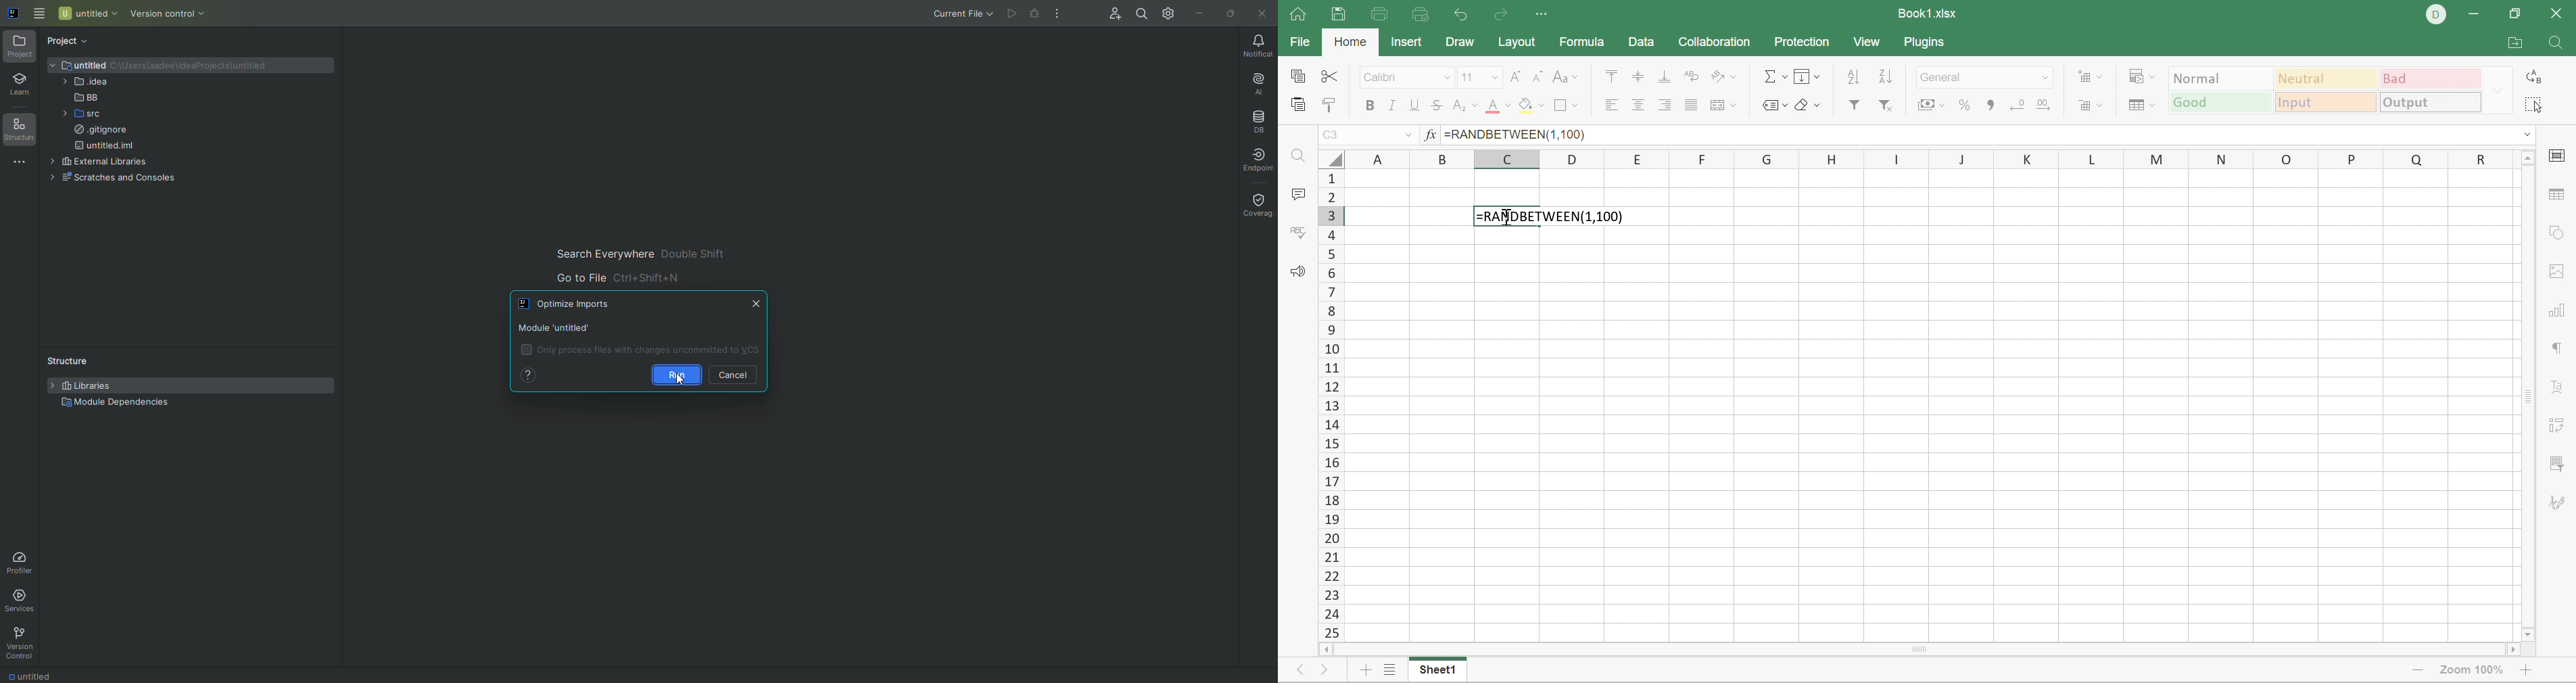 The width and height of the screenshot is (2576, 700). What do you see at coordinates (1197, 12) in the screenshot?
I see `Minimize` at bounding box center [1197, 12].